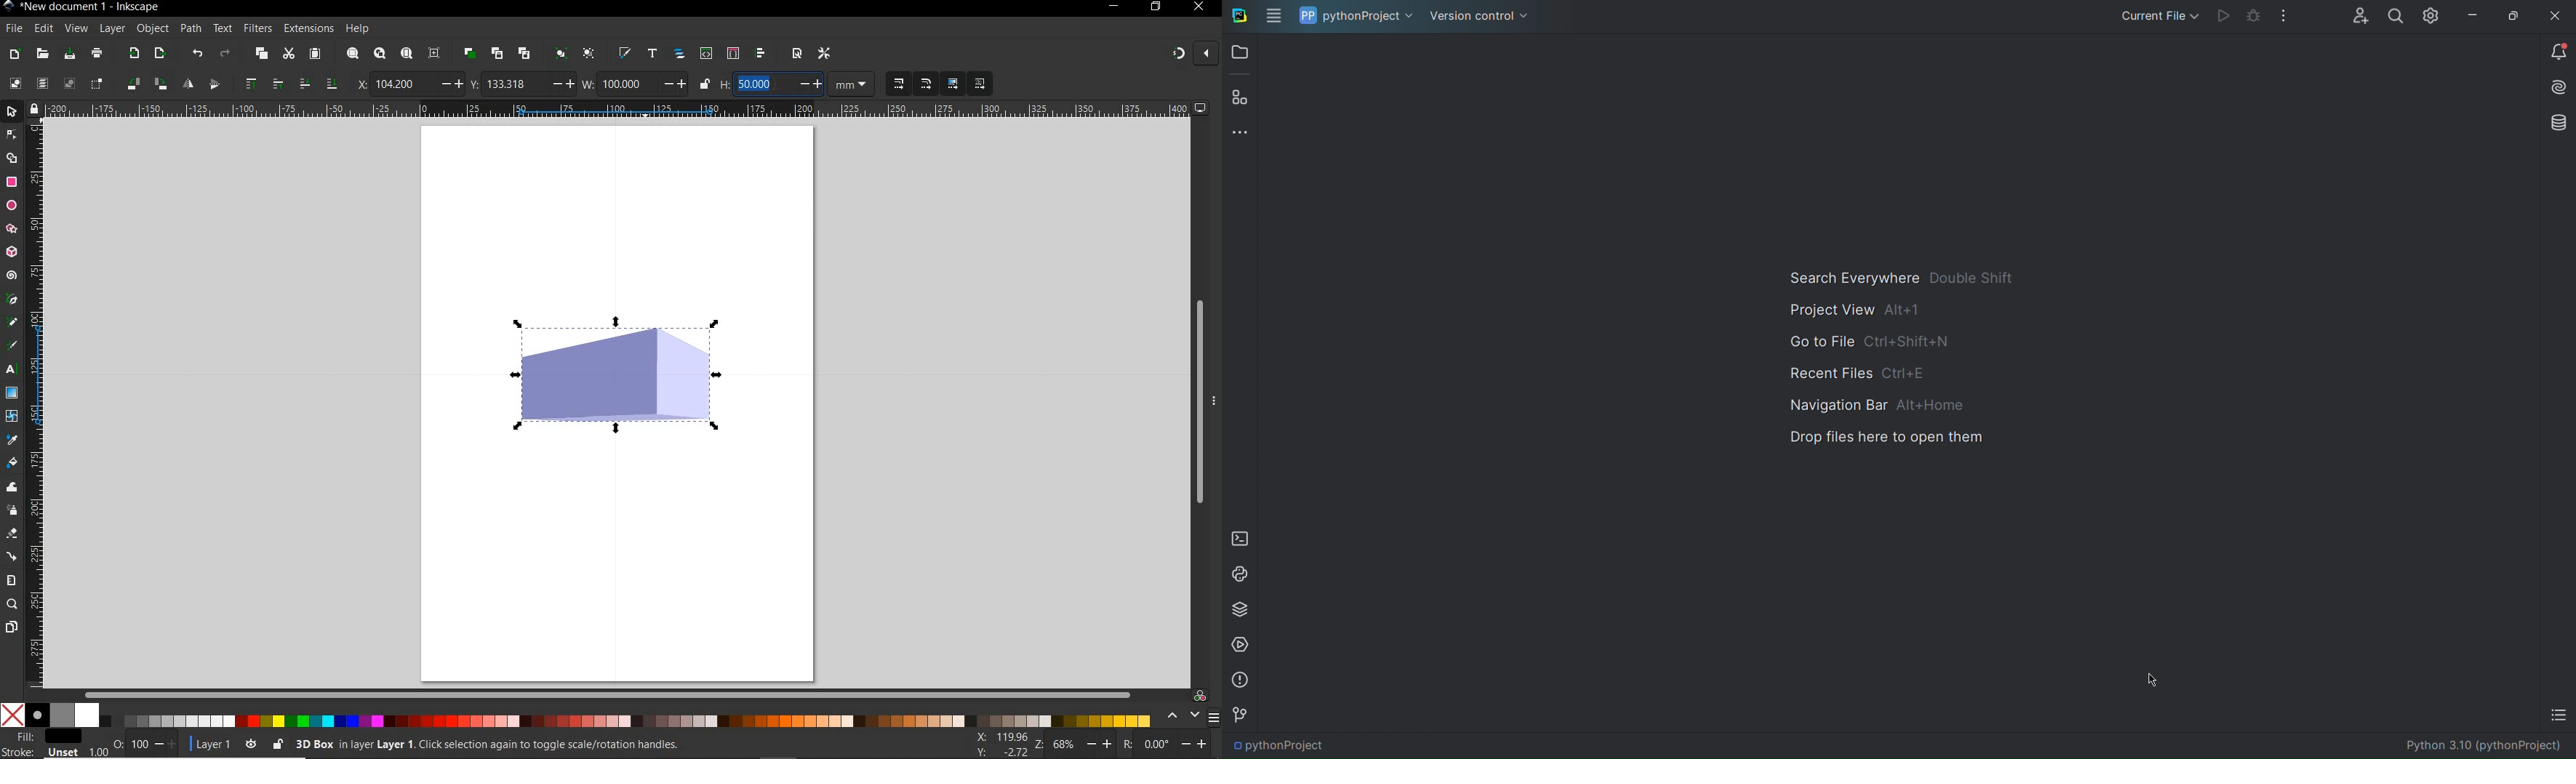  Describe the element at coordinates (352, 53) in the screenshot. I see `zoom selection` at that location.